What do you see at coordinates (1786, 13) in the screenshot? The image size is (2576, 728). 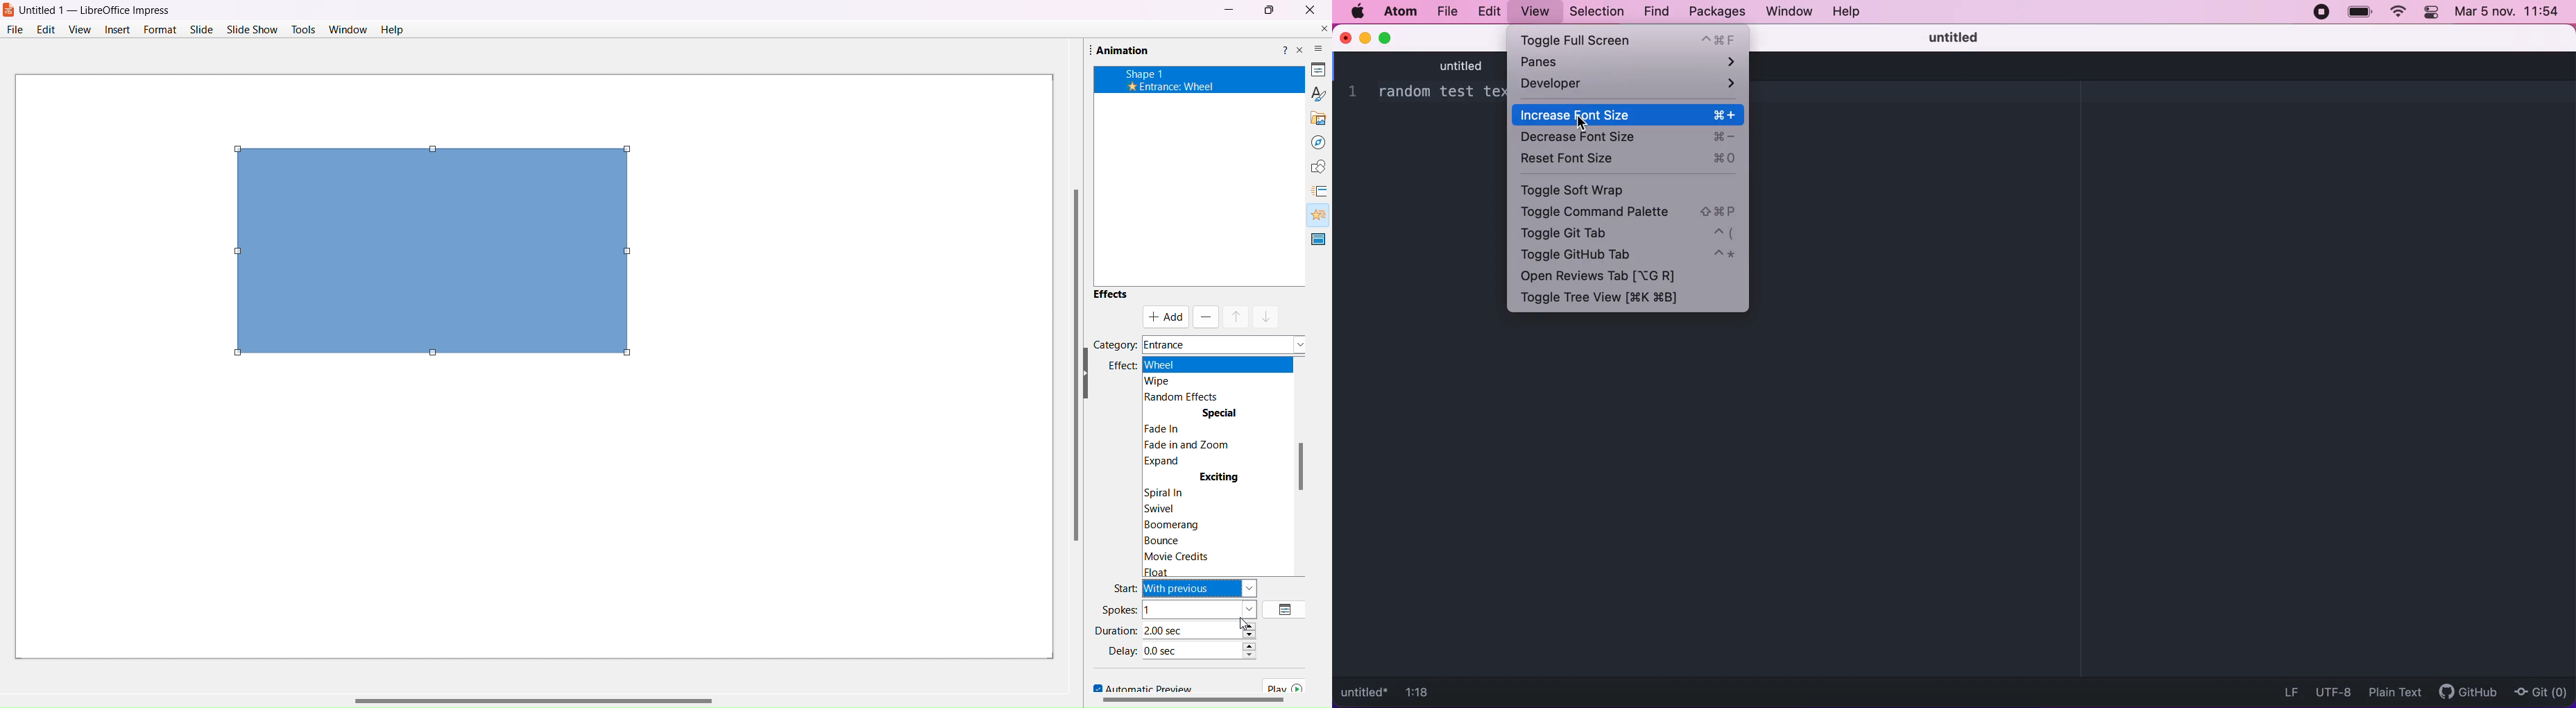 I see `window` at bounding box center [1786, 13].